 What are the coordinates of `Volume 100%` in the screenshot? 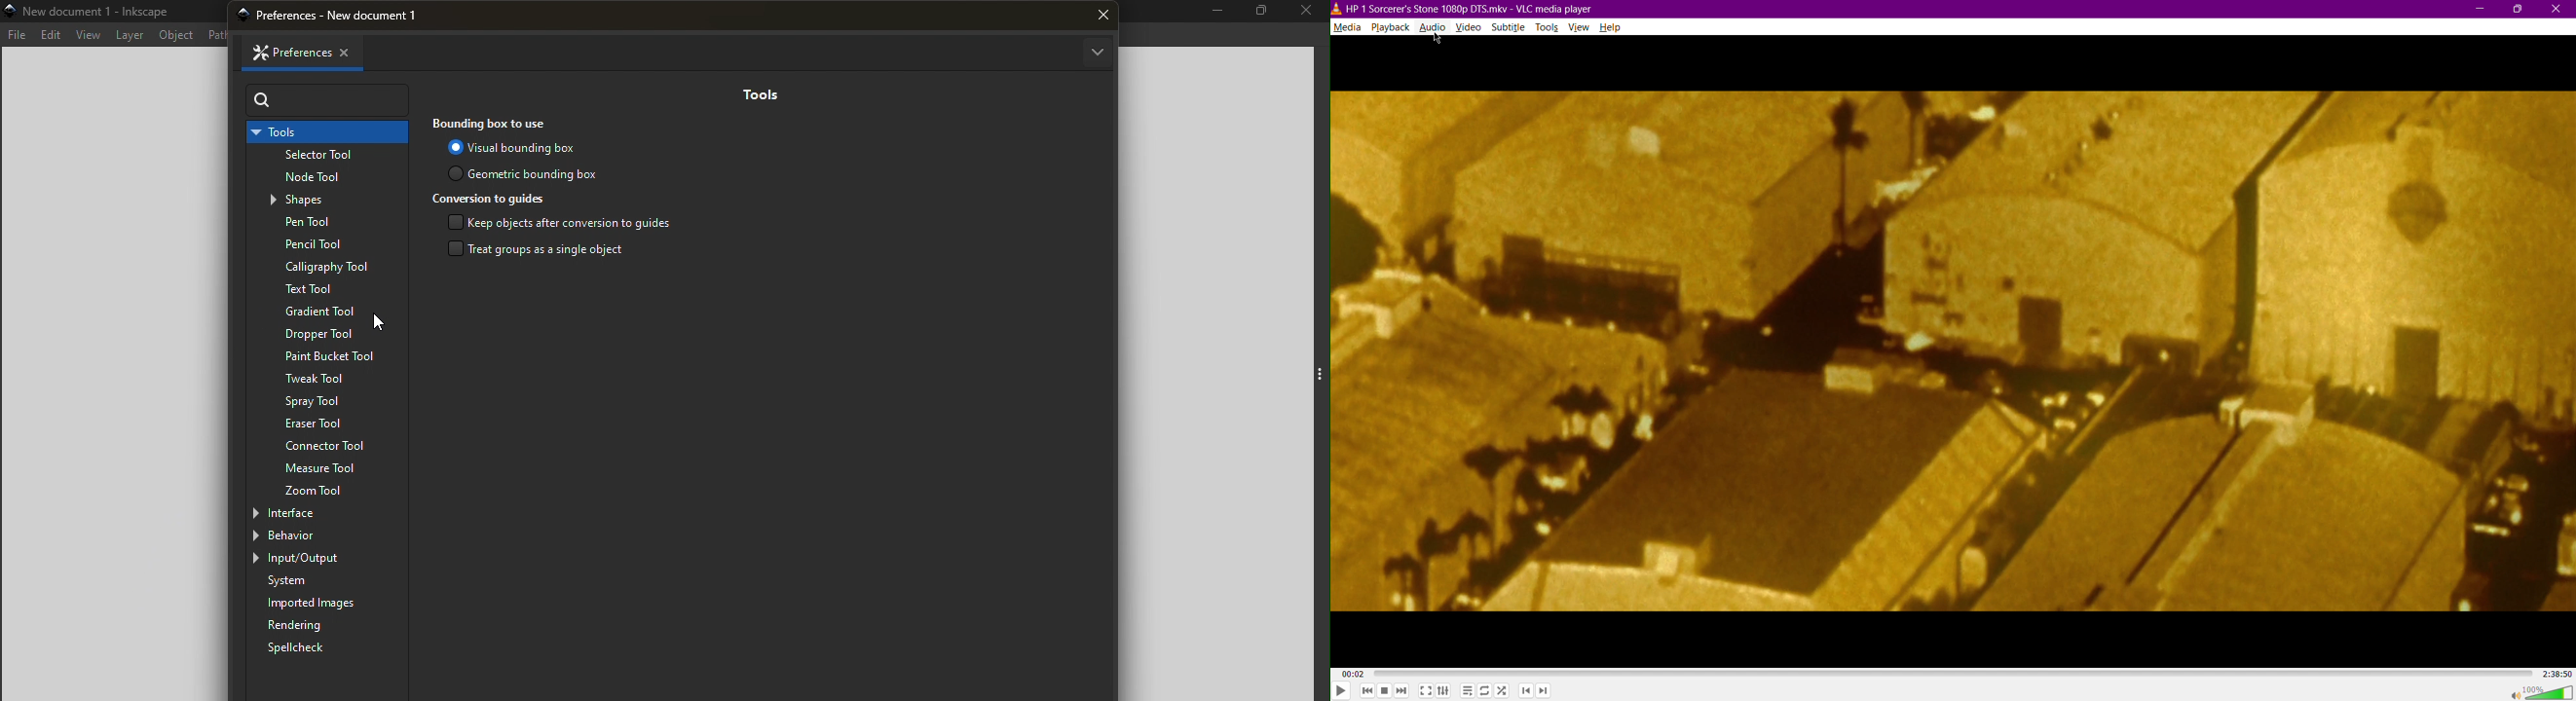 It's located at (2537, 691).